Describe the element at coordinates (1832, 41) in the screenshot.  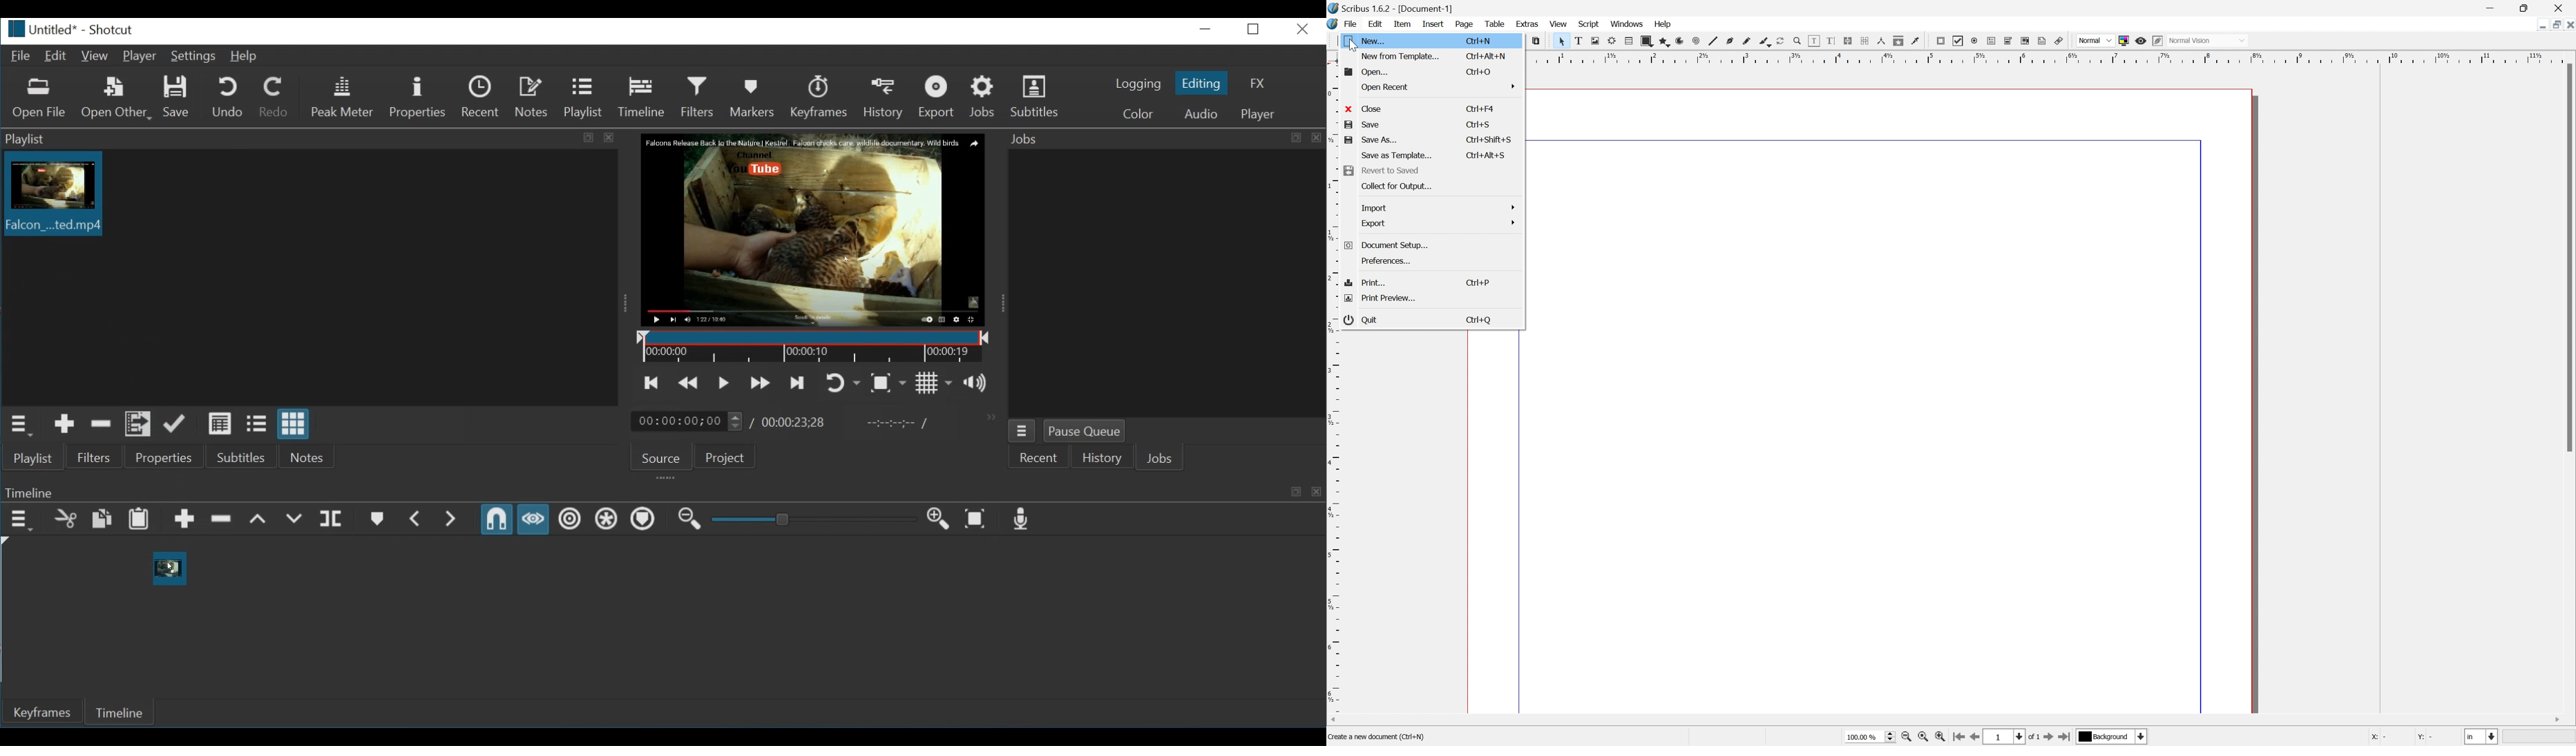
I see `Edit text with story editor` at that location.